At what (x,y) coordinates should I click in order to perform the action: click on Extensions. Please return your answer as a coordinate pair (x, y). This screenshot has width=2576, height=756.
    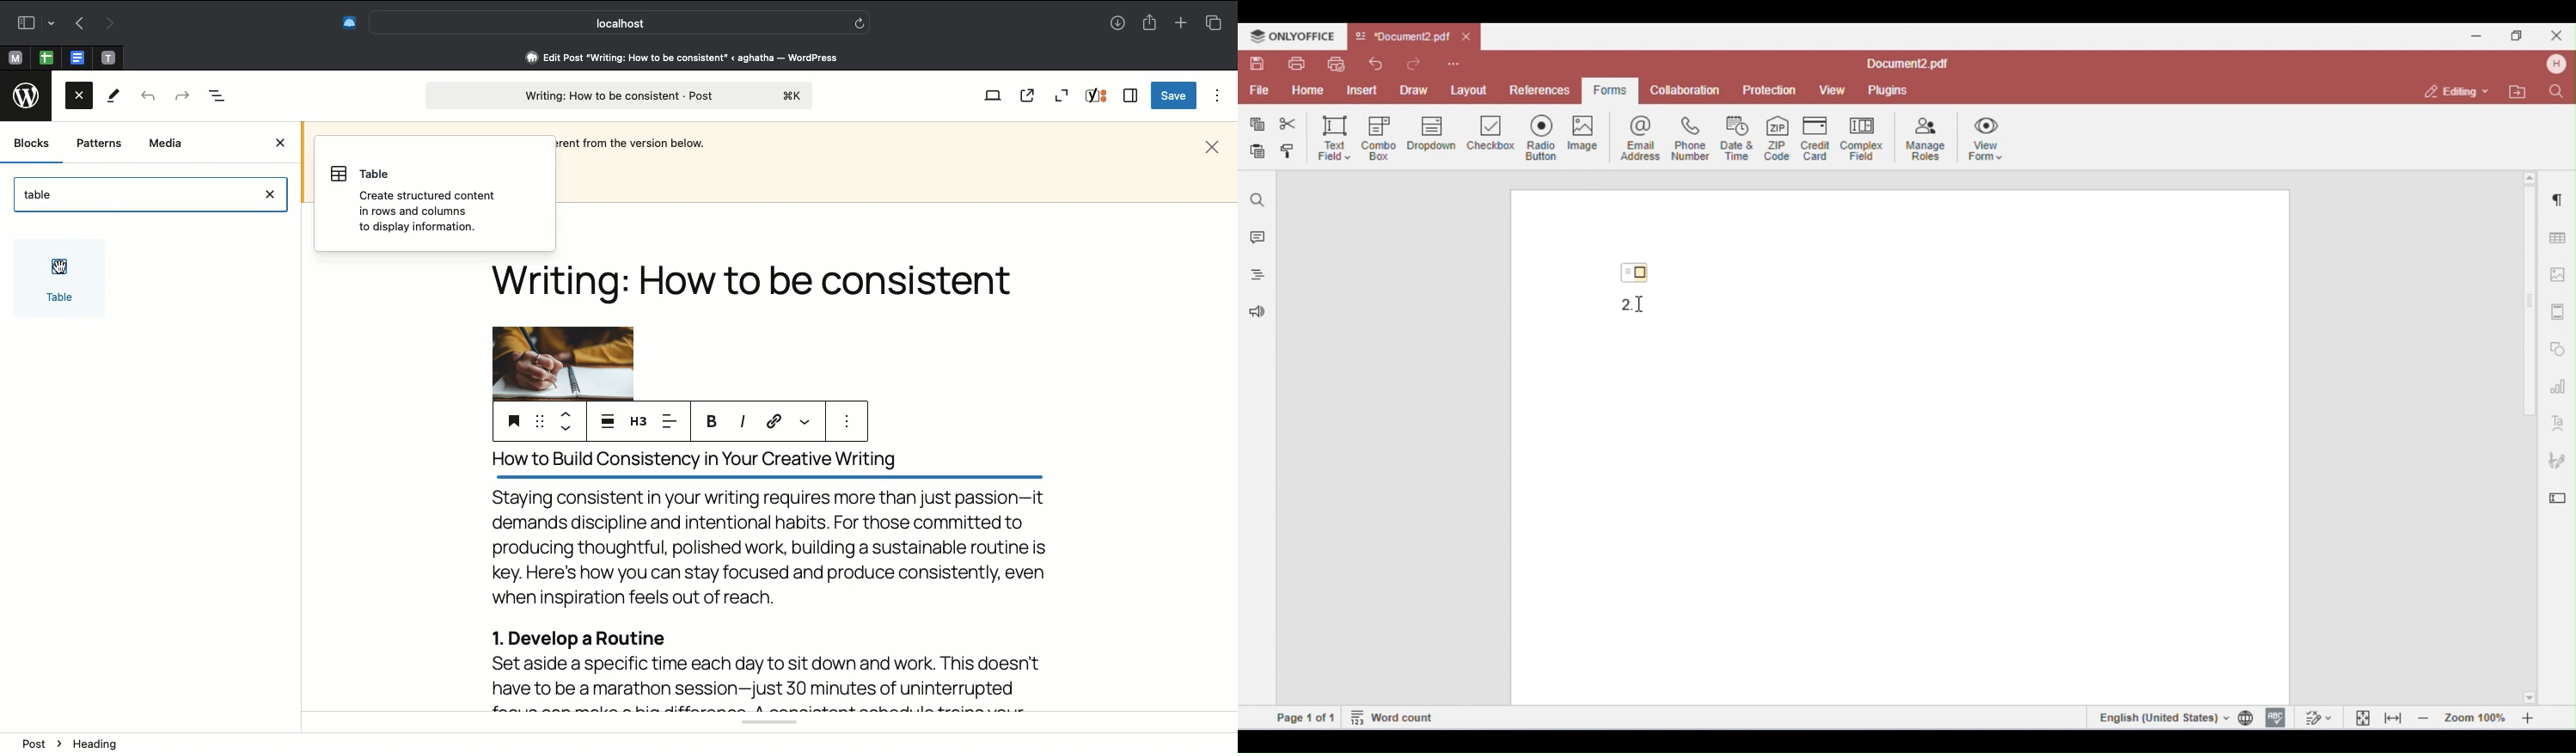
    Looking at the image, I should click on (340, 24).